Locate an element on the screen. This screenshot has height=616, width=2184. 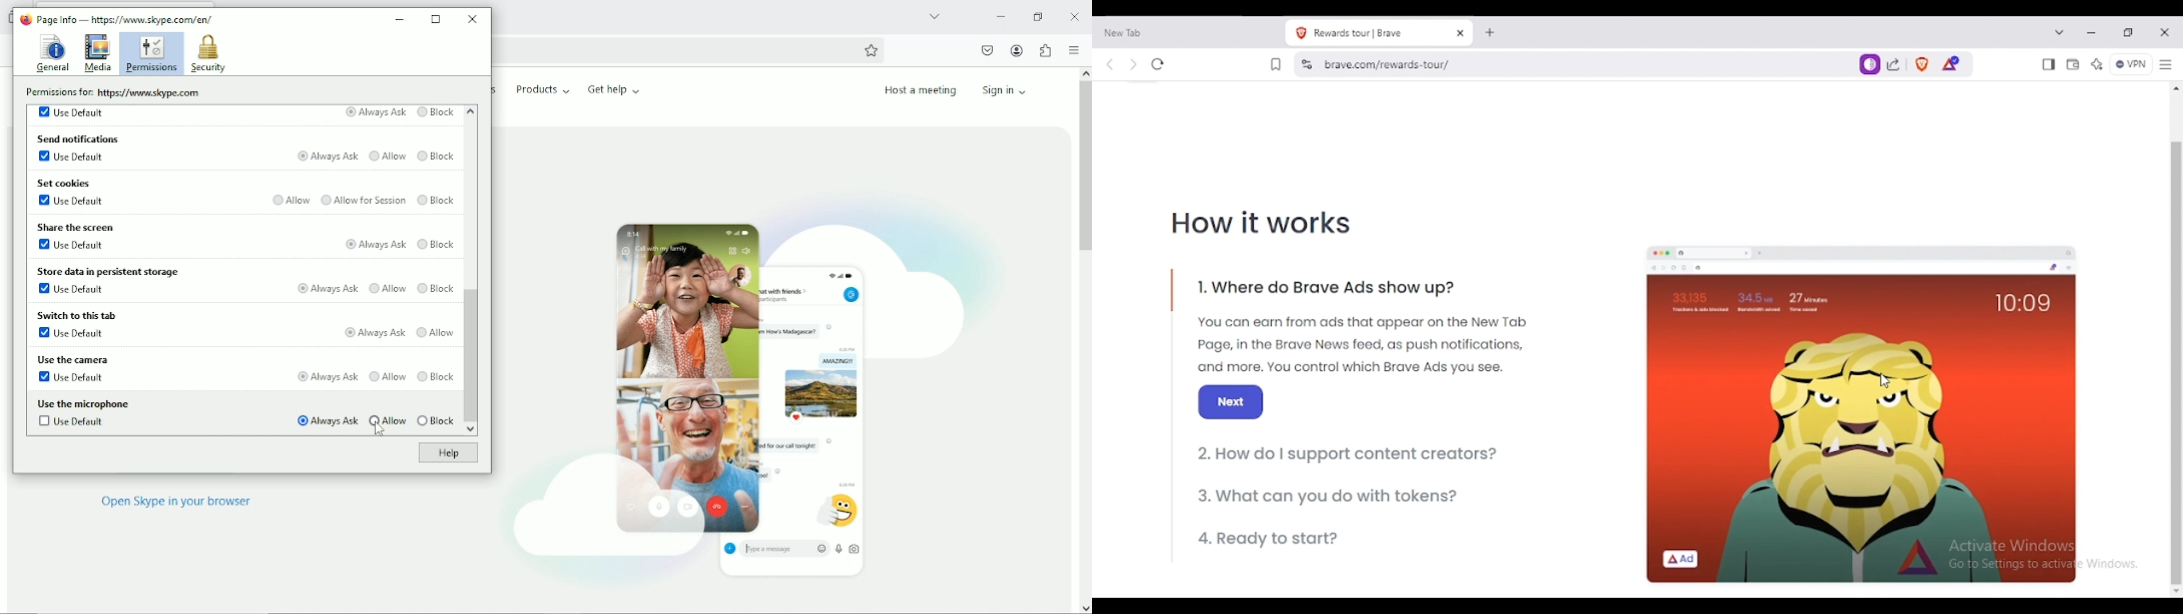
Cursor is located at coordinates (380, 433).